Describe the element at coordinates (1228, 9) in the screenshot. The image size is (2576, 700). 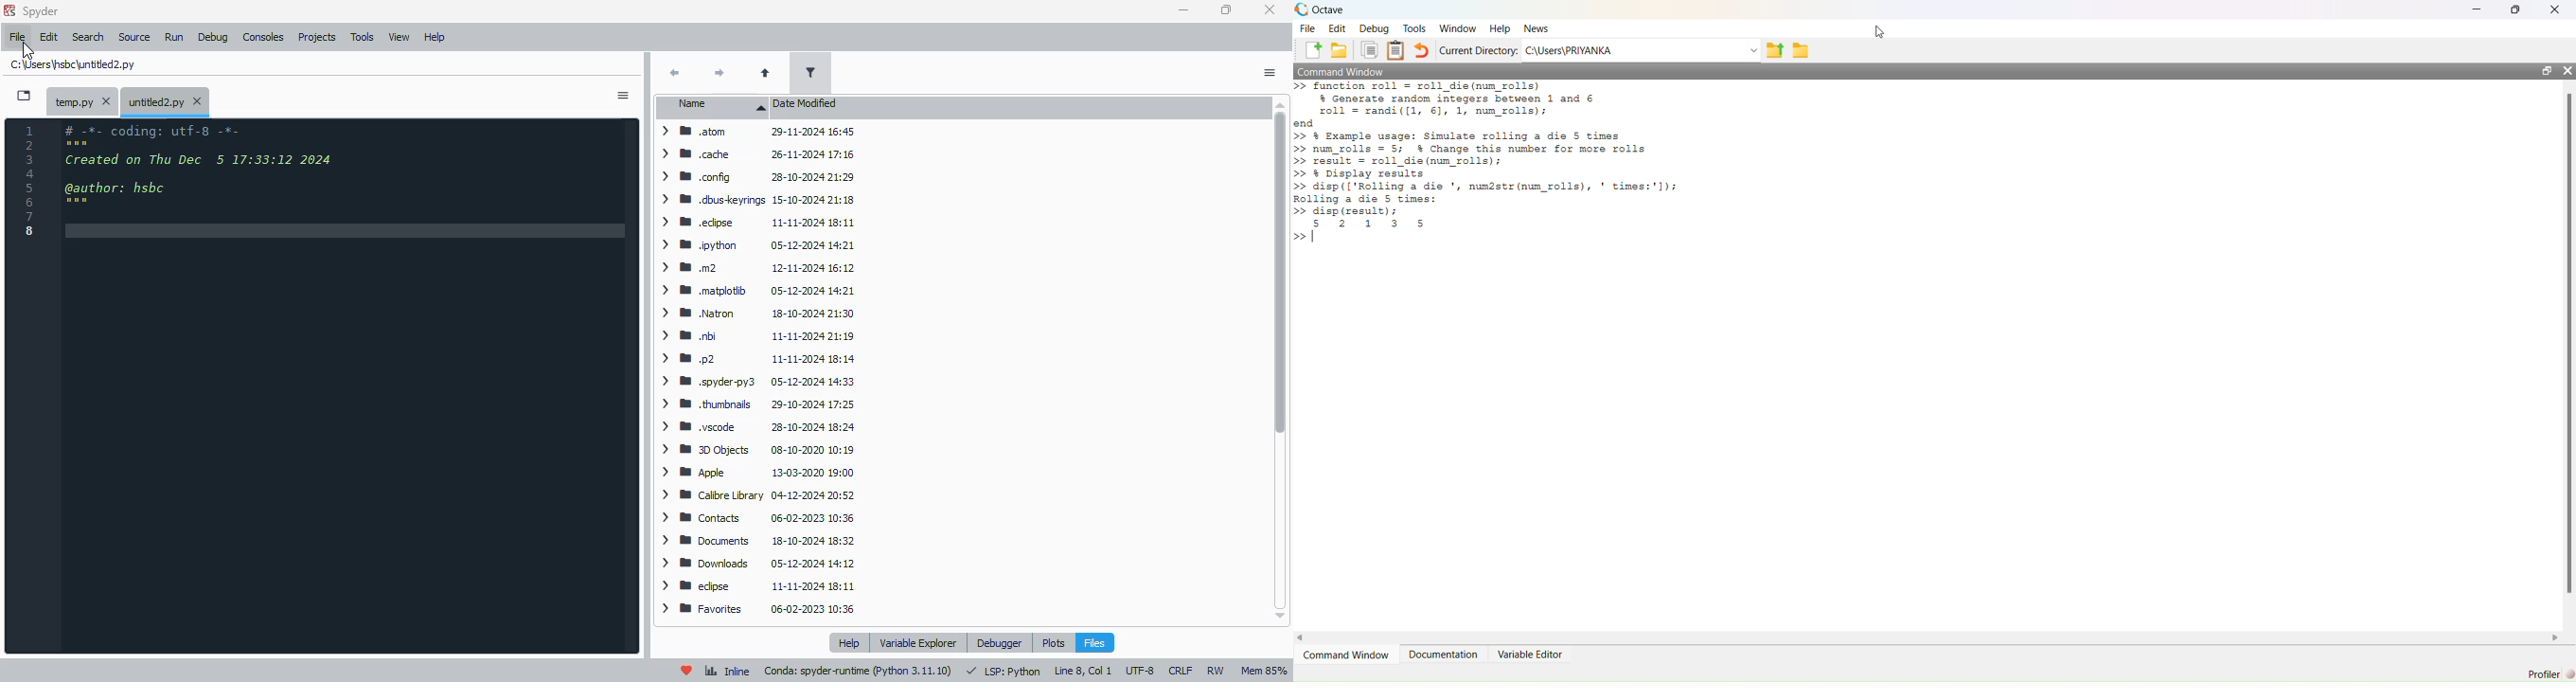
I see `maximize` at that location.